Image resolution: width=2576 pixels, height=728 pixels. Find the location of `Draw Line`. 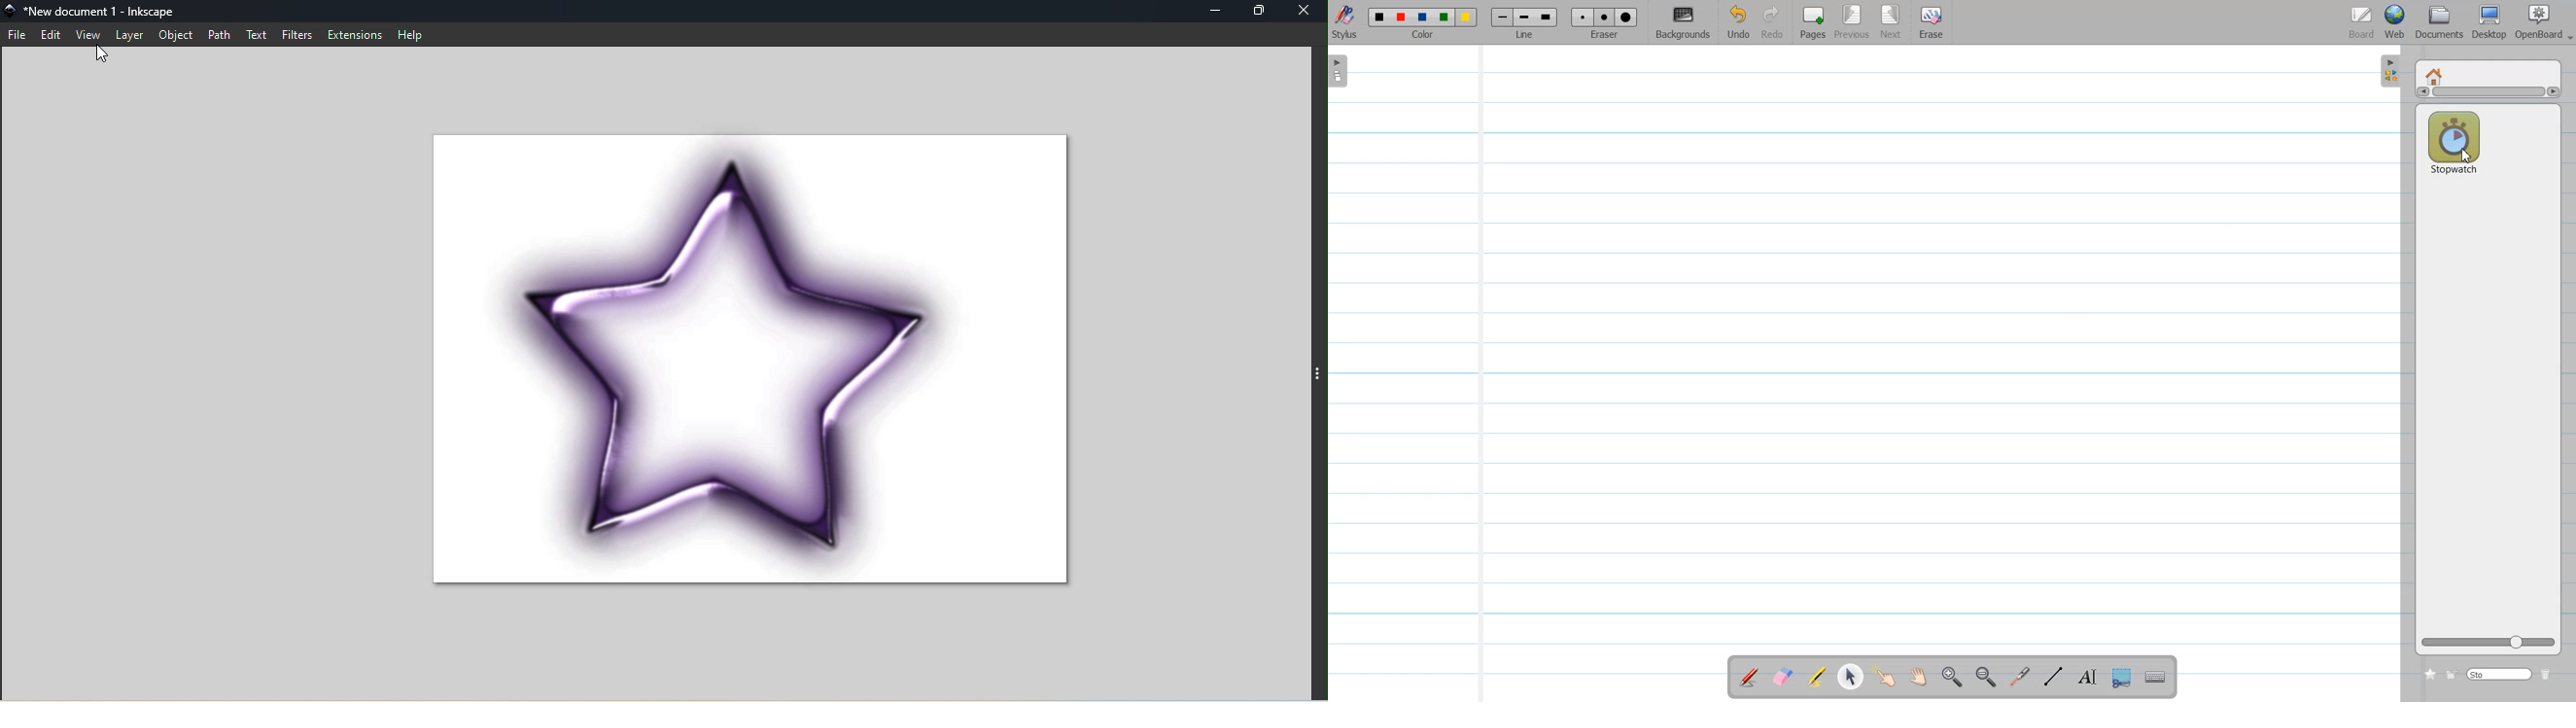

Draw Line is located at coordinates (2055, 677).